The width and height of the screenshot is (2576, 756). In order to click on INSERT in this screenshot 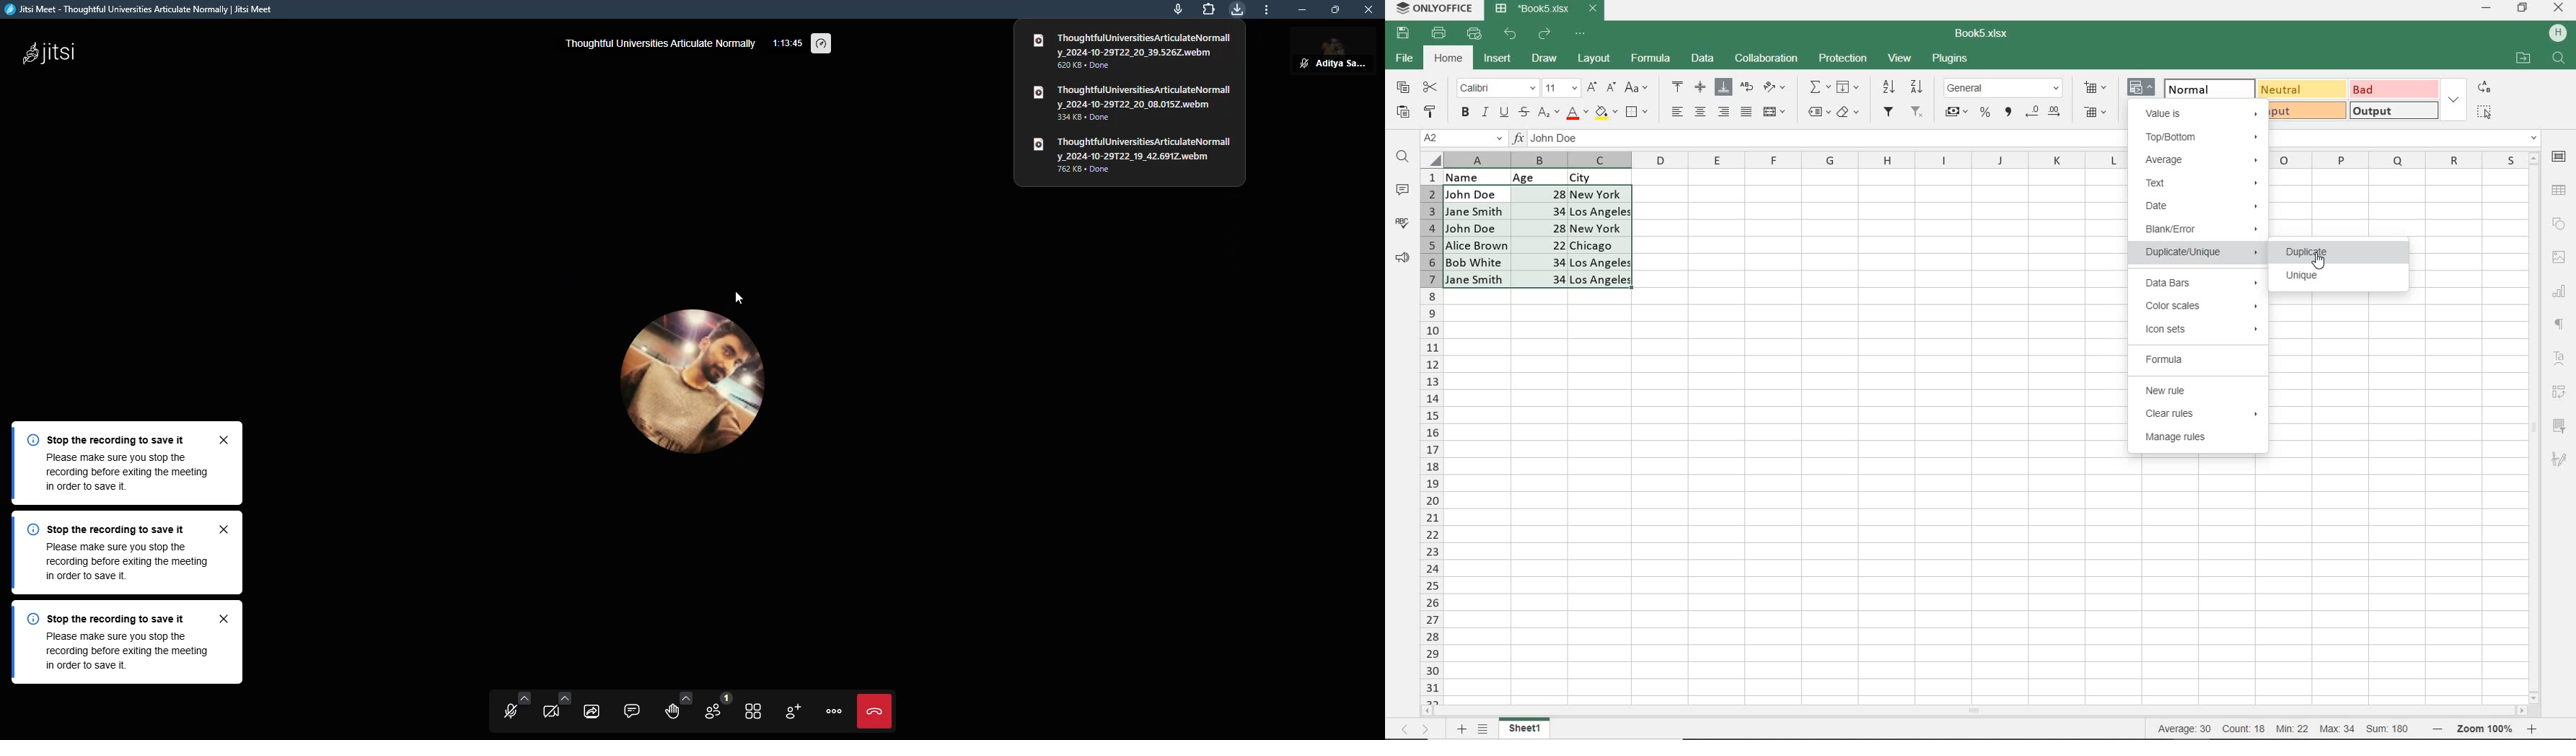, I will do `click(1498, 60)`.